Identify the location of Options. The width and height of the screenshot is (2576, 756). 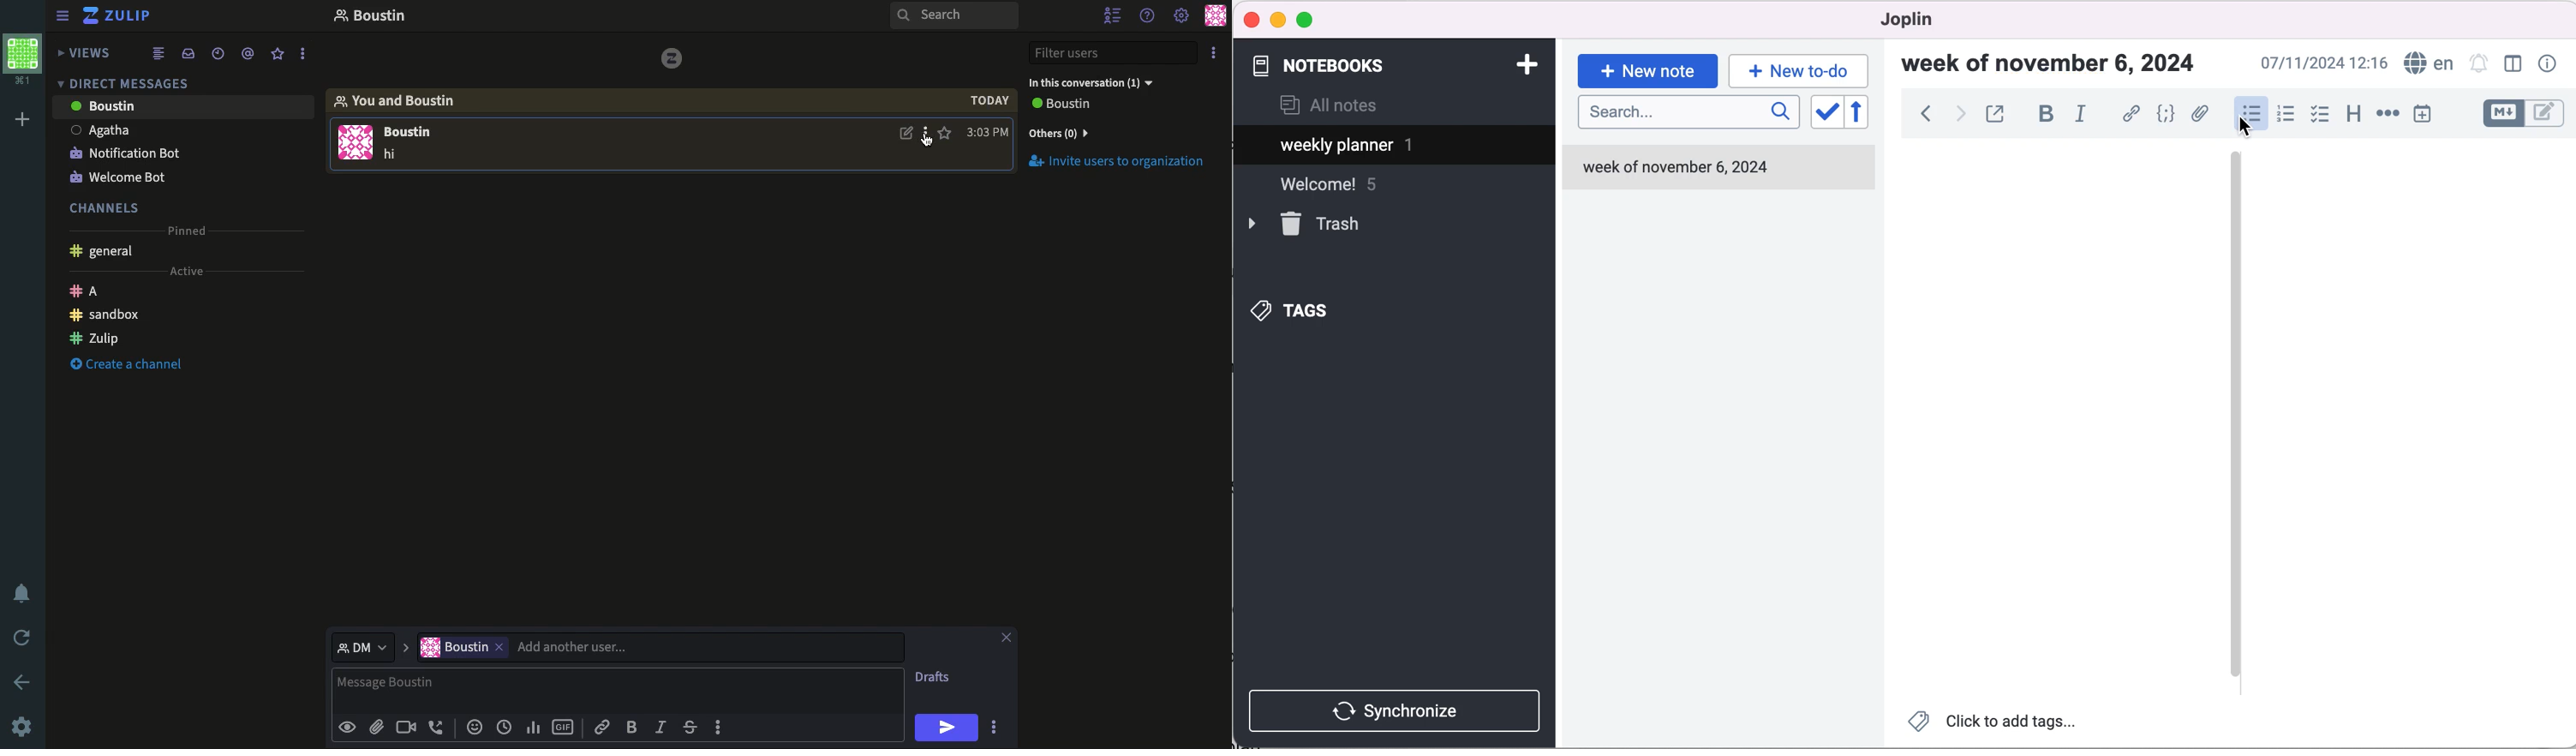
(994, 726).